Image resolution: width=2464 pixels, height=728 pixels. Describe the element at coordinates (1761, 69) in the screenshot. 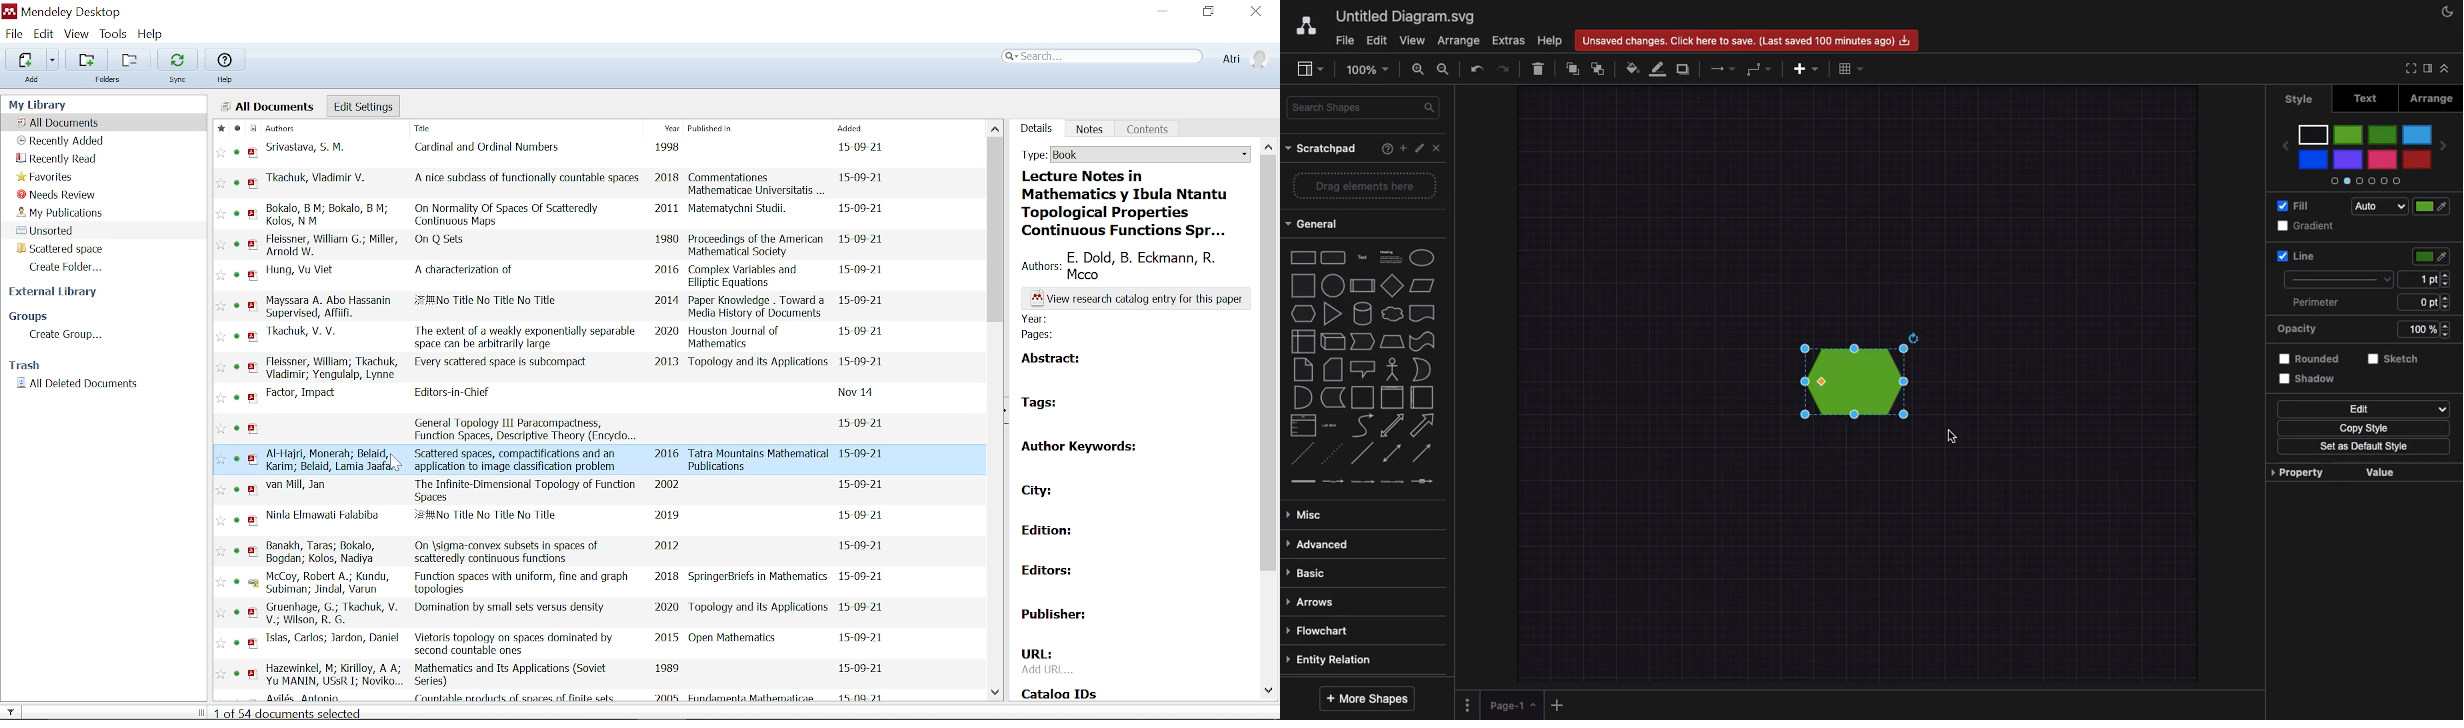

I see `Waypoints` at that location.